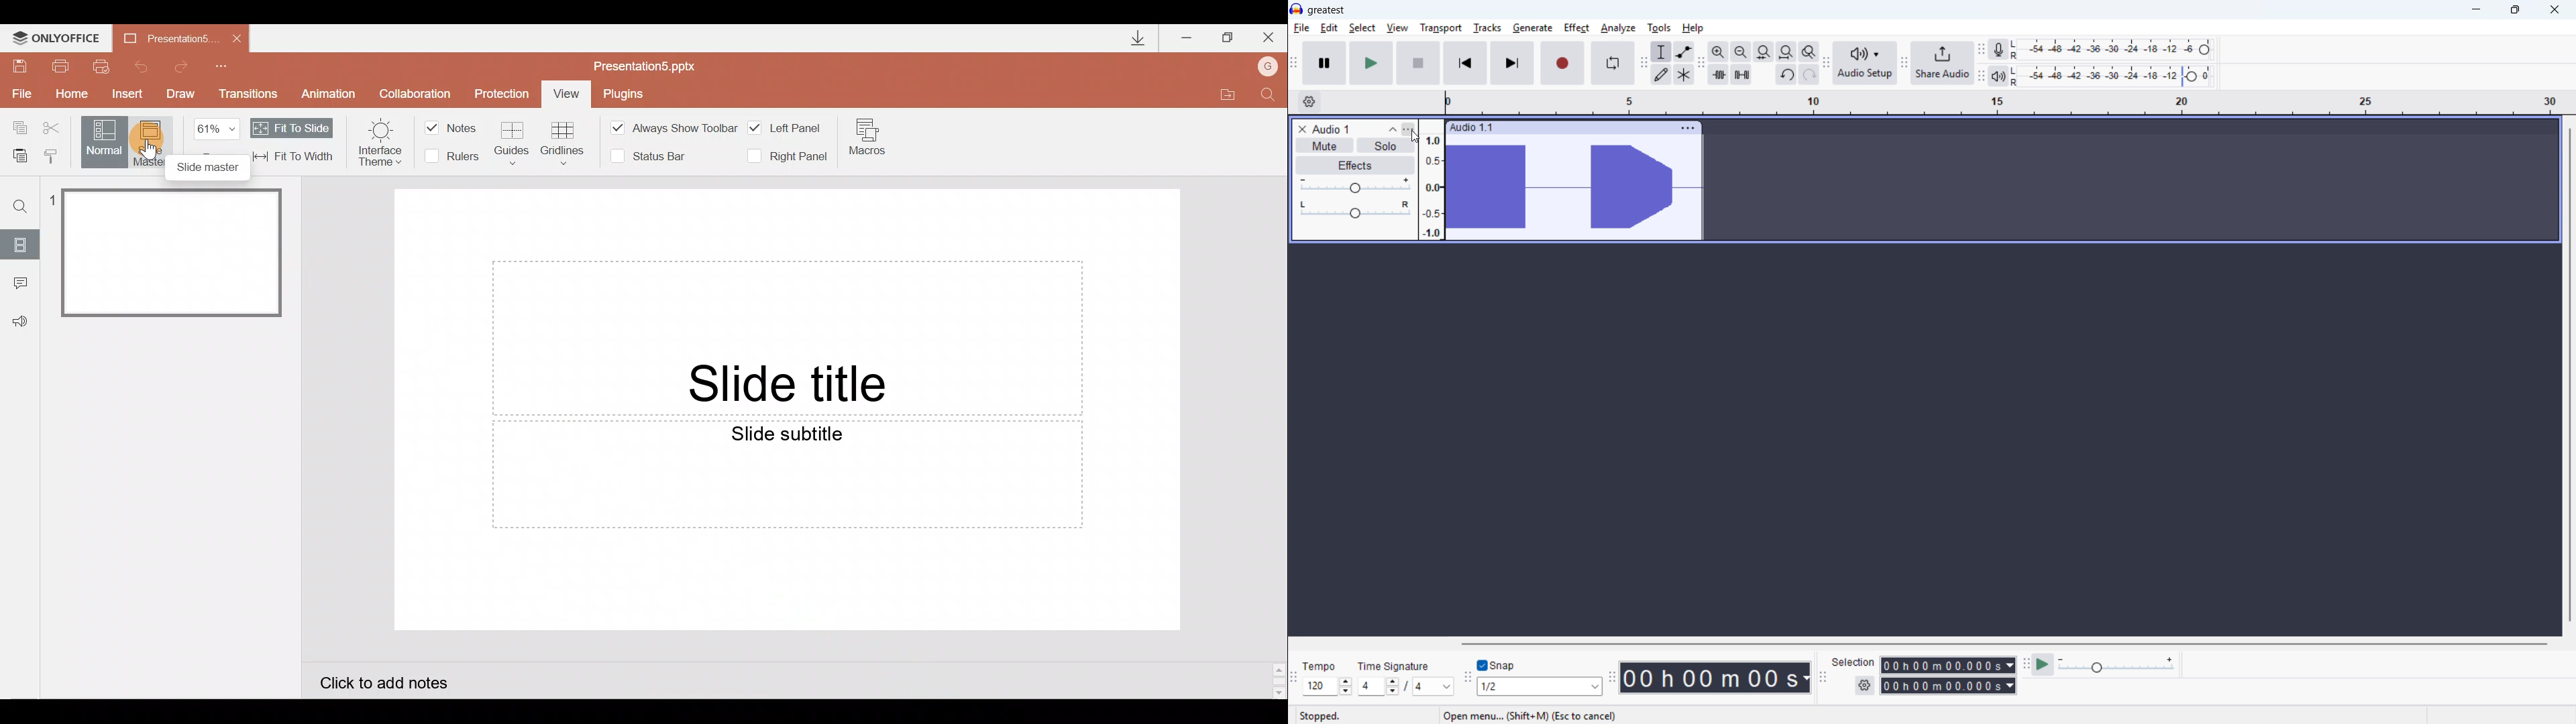 The image size is (2576, 728). I want to click on Close, so click(1271, 35).